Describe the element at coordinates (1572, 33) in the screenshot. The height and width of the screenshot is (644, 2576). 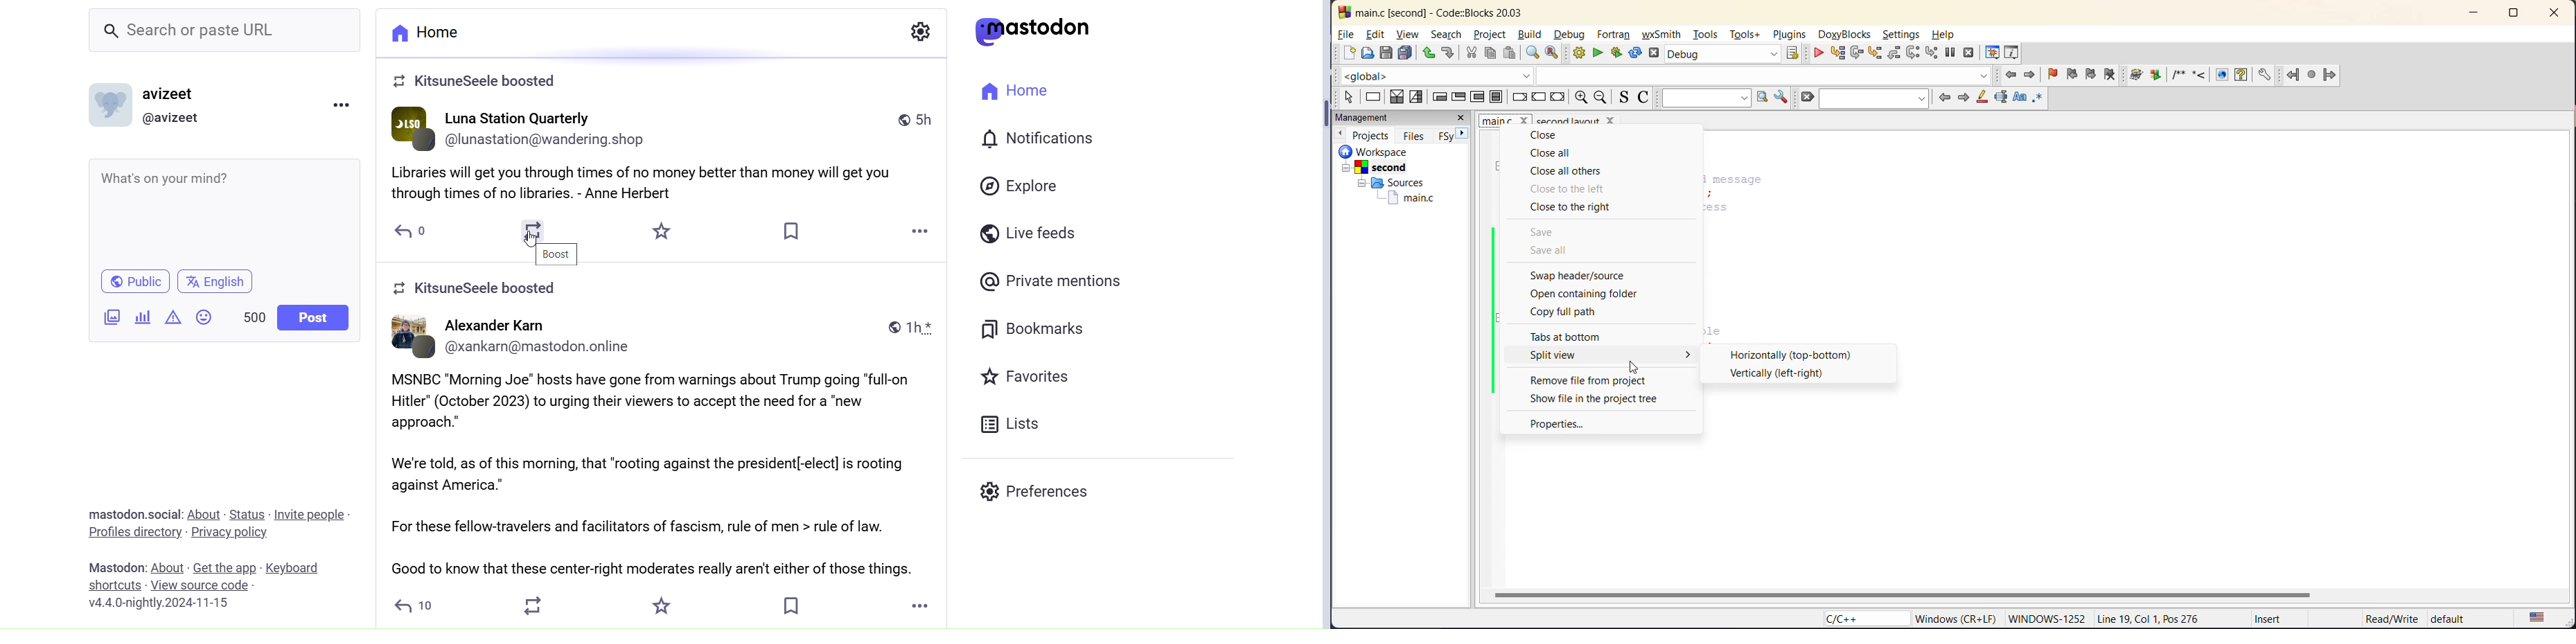
I see `debug` at that location.